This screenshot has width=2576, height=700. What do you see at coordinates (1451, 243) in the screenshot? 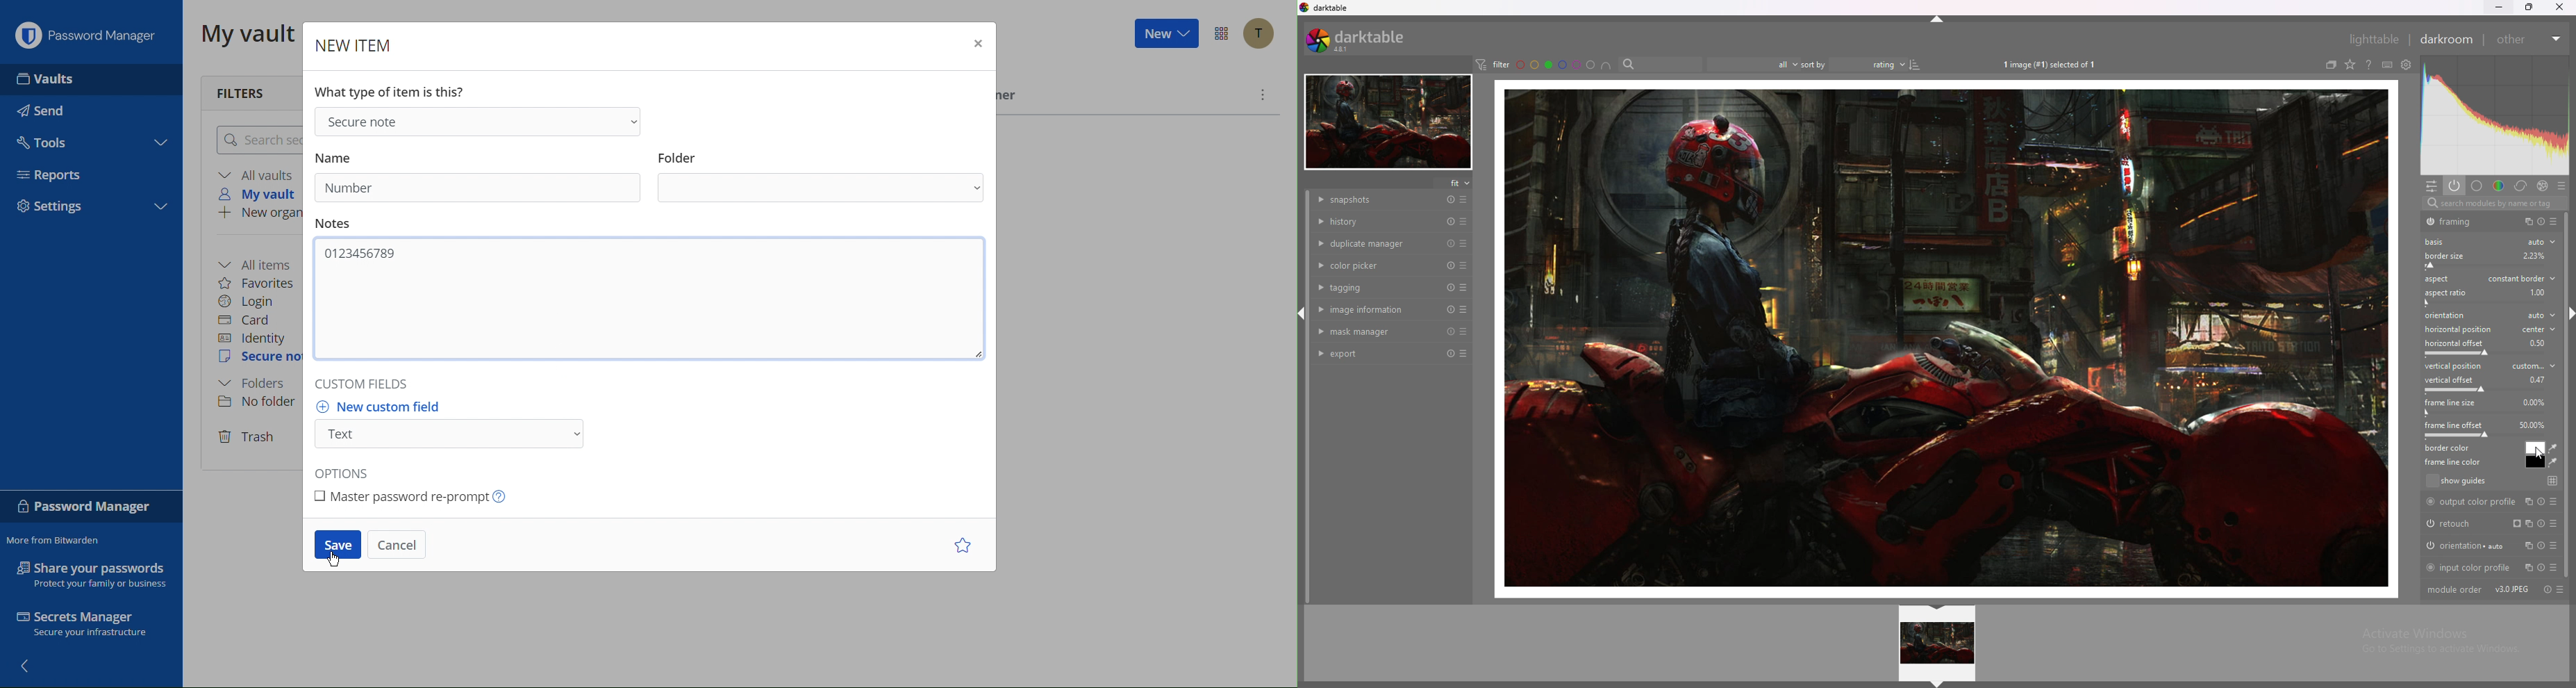
I see `reset` at bounding box center [1451, 243].